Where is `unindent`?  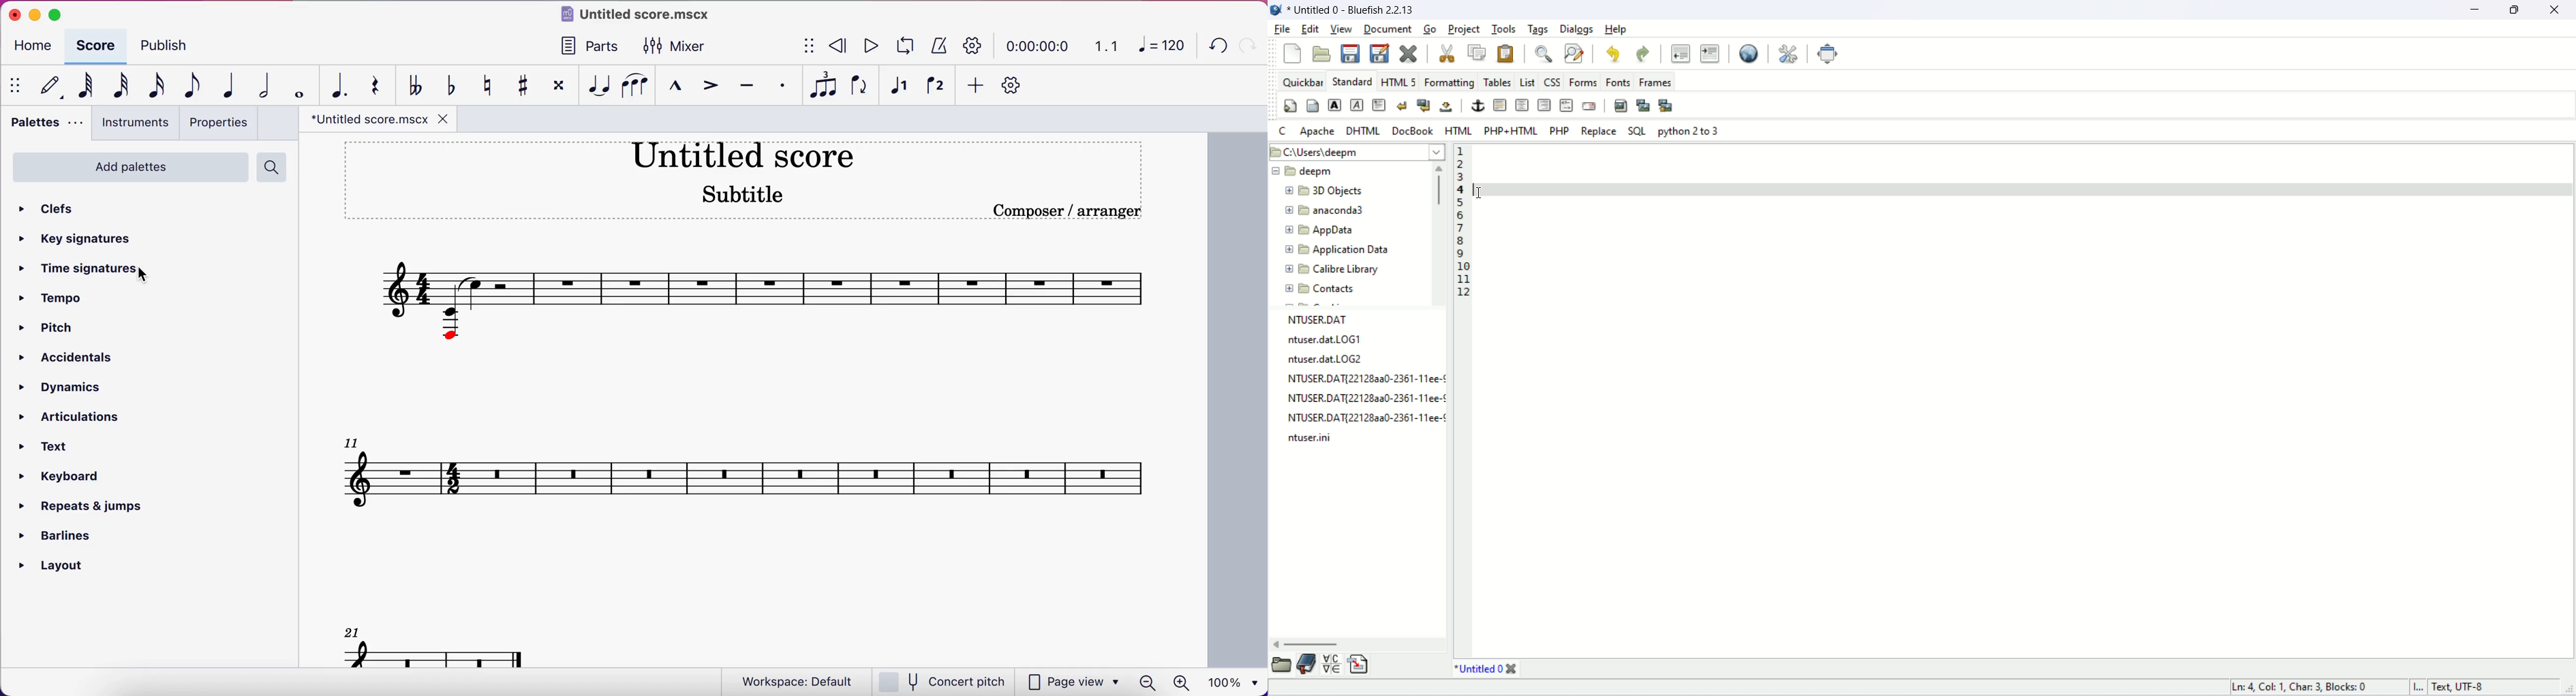
unindent is located at coordinates (1681, 55).